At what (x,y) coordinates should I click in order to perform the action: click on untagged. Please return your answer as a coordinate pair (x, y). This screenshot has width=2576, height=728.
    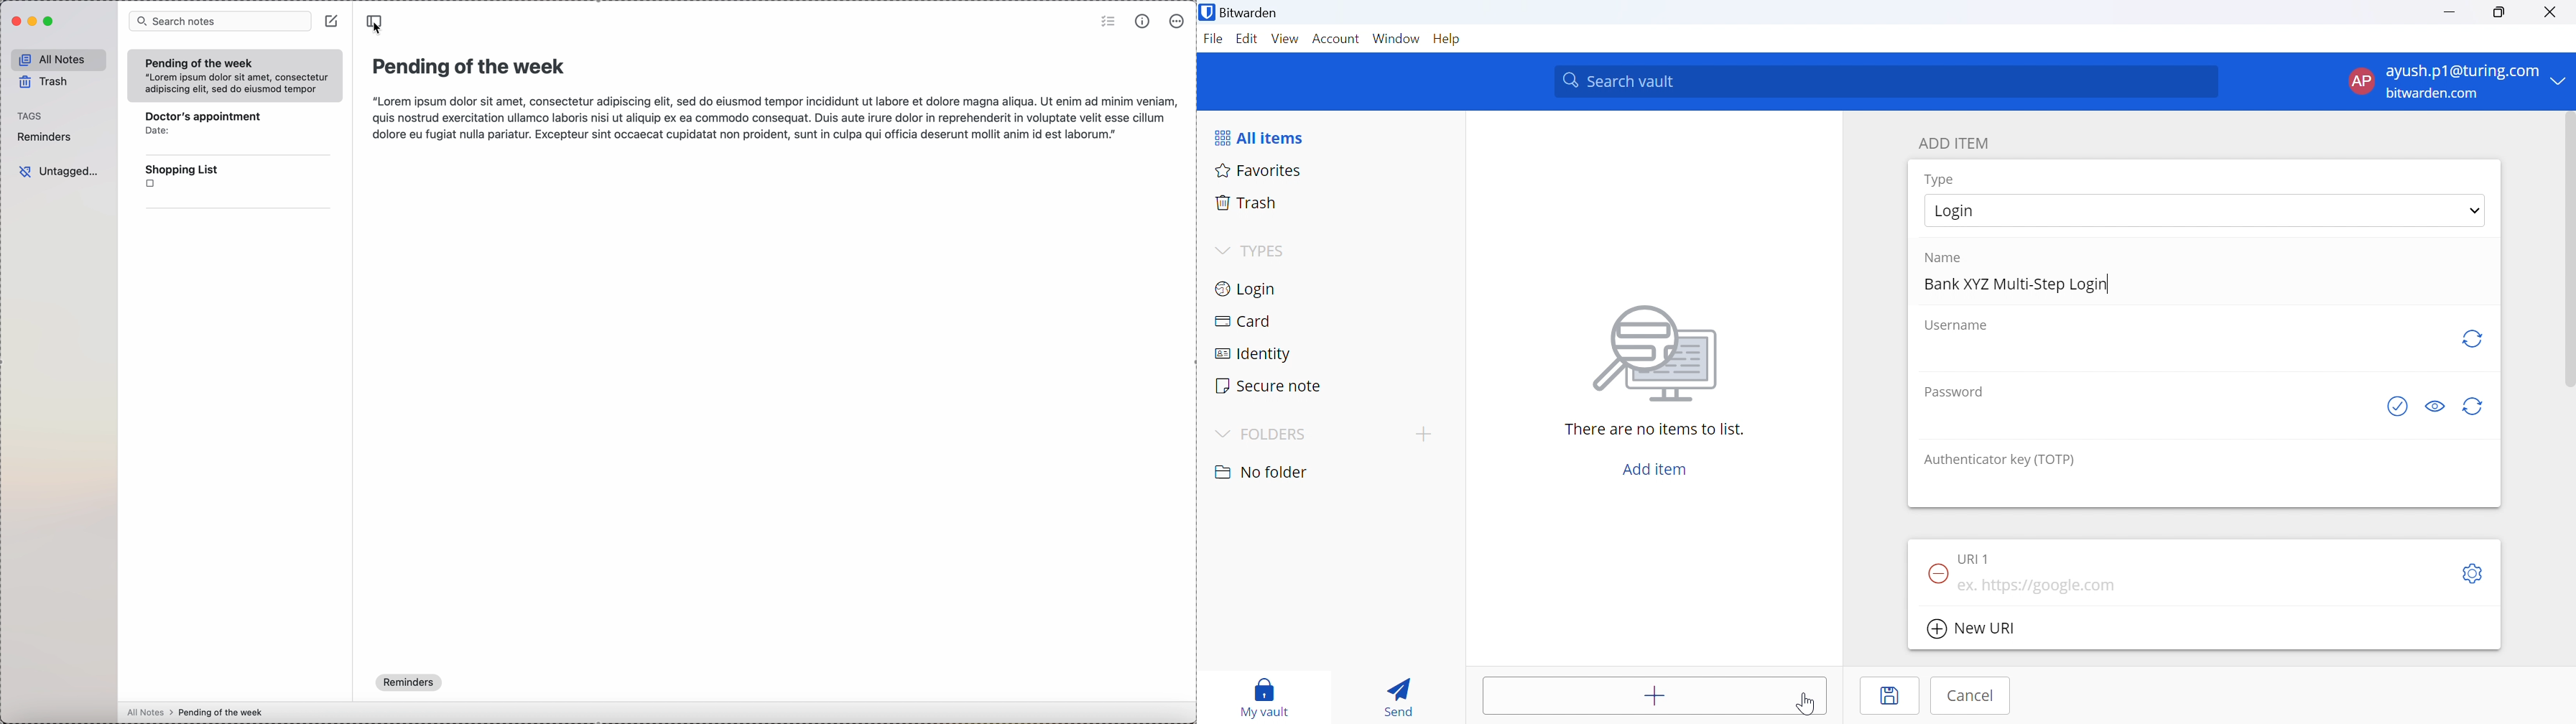
    Looking at the image, I should click on (62, 171).